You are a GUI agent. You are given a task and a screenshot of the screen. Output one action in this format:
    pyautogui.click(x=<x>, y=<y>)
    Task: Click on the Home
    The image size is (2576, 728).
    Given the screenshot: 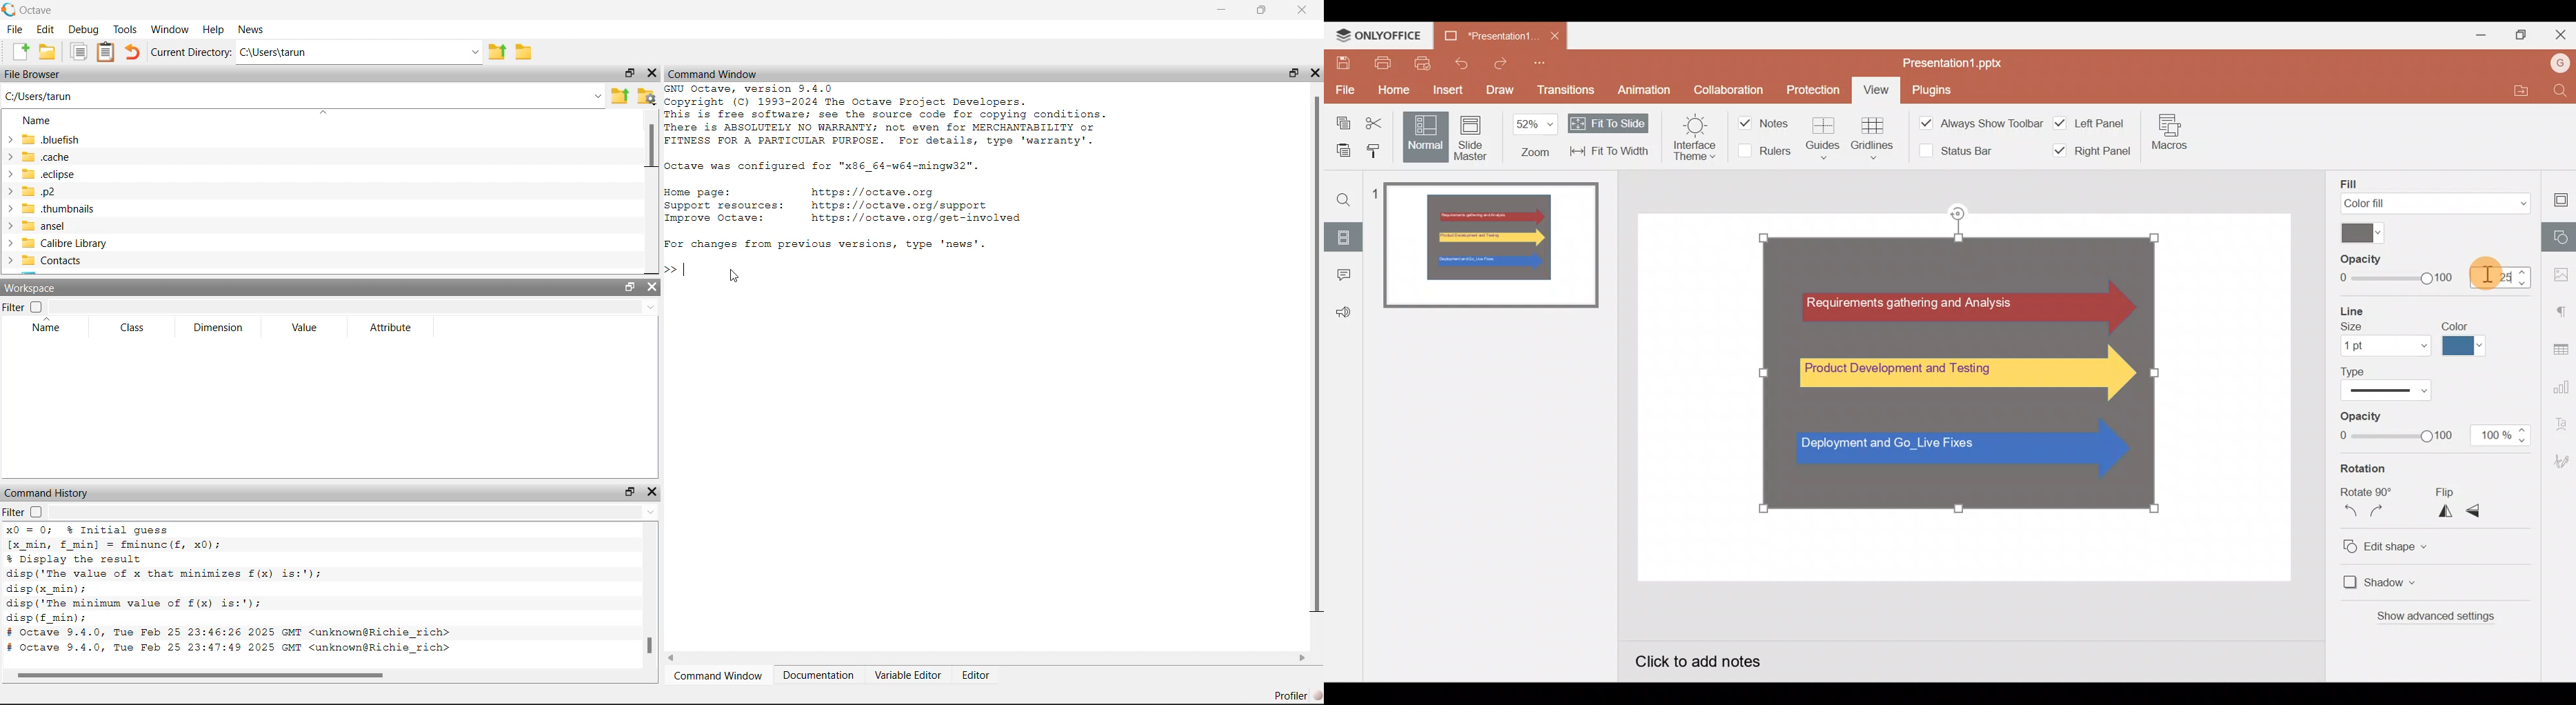 What is the action you would take?
    pyautogui.click(x=1388, y=91)
    